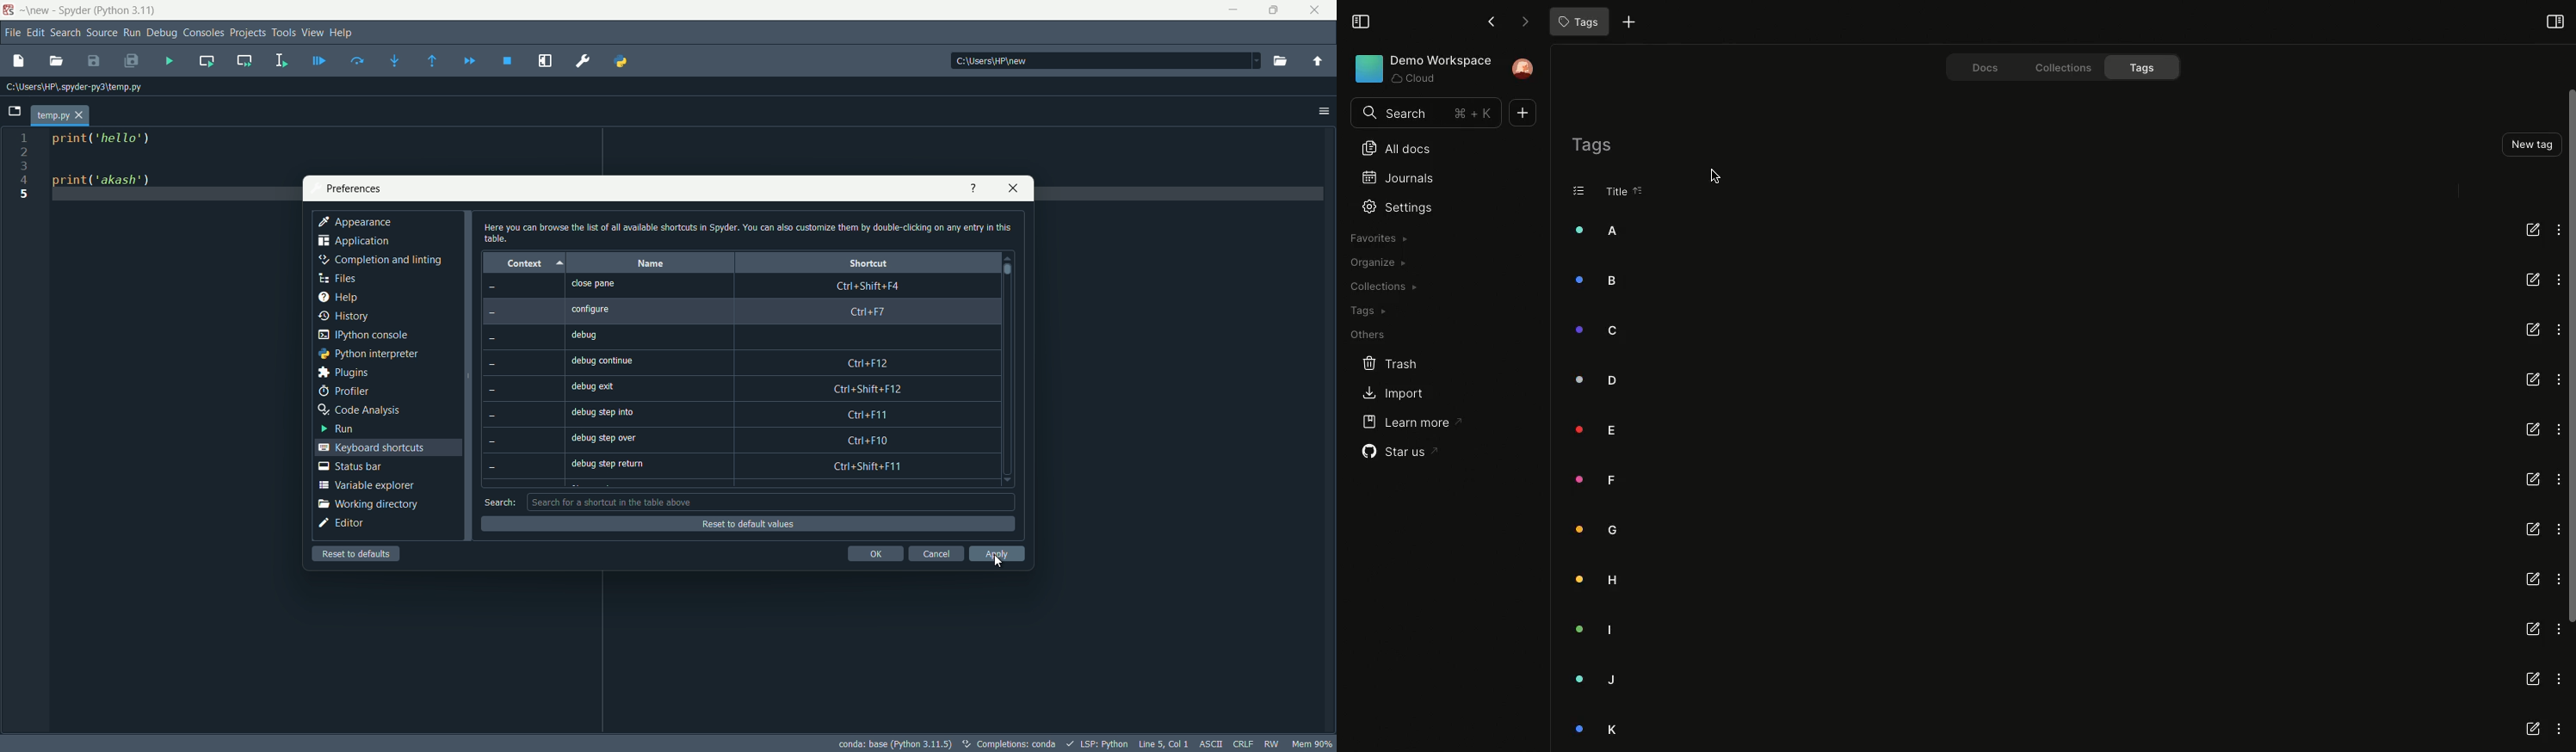 This screenshot has height=756, width=2576. What do you see at coordinates (357, 553) in the screenshot?
I see `reset to default` at bounding box center [357, 553].